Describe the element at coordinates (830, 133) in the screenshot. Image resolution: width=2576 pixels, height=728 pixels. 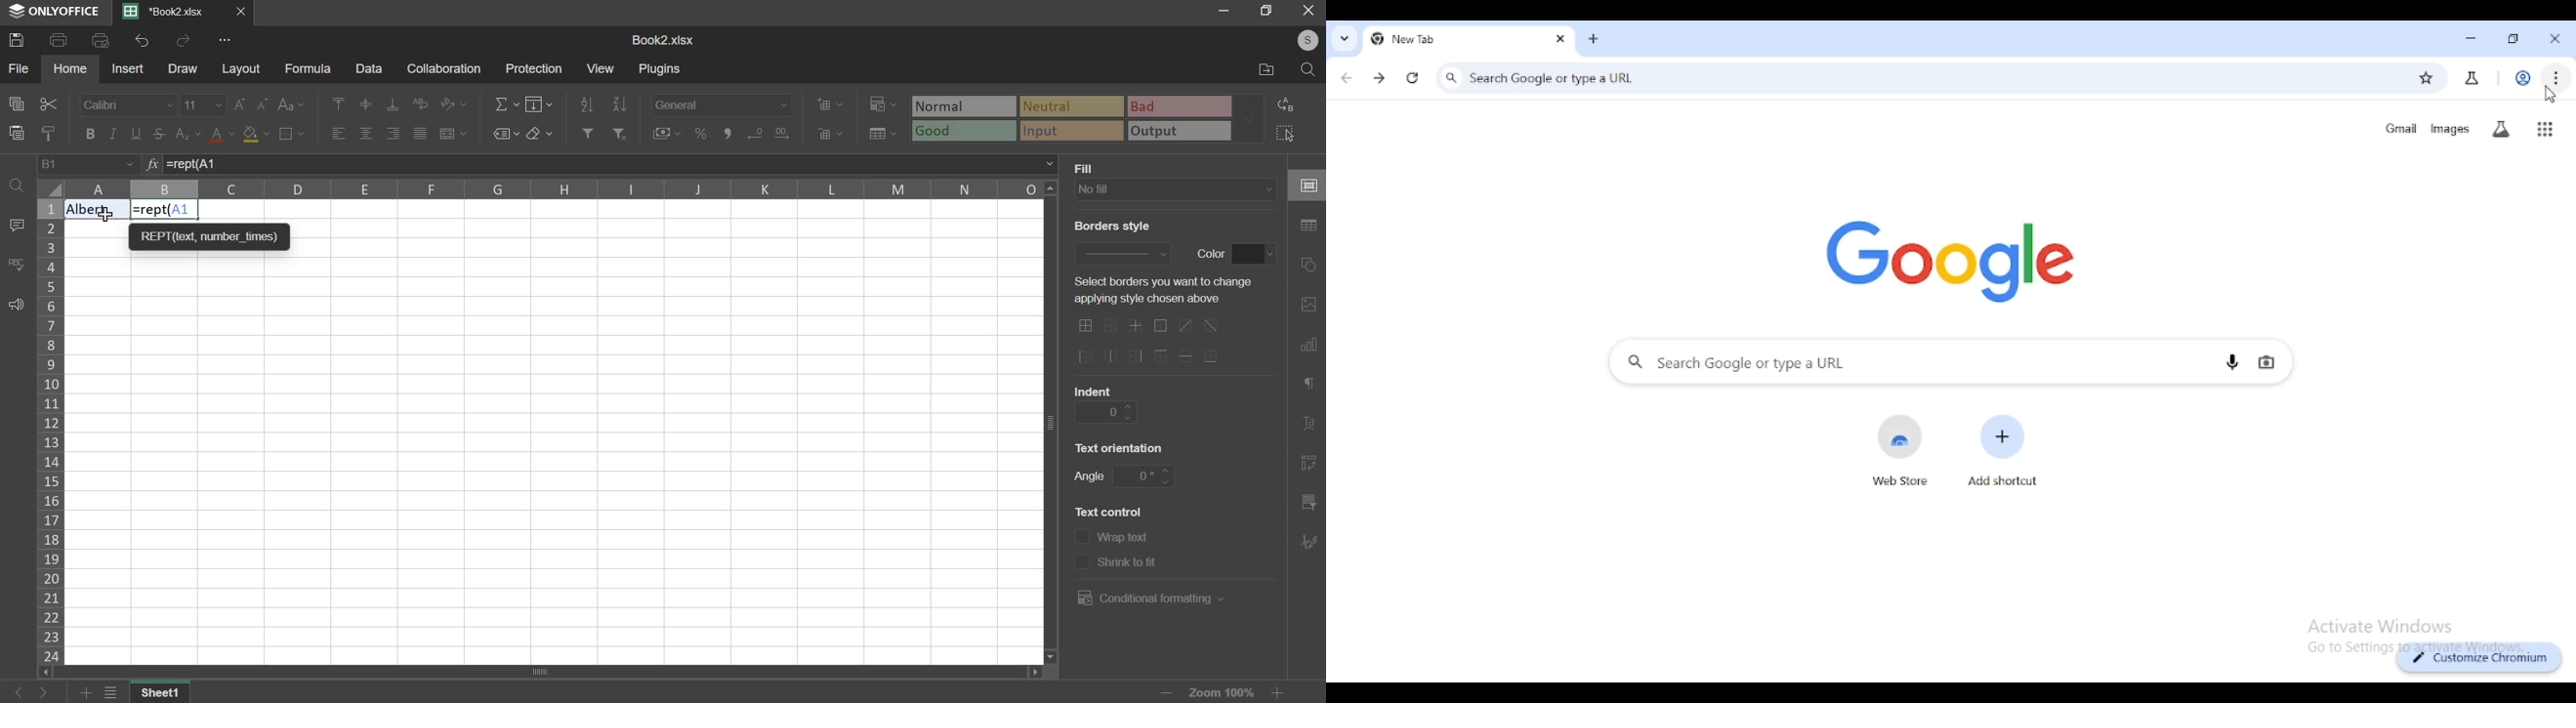
I see `delete cells` at that location.